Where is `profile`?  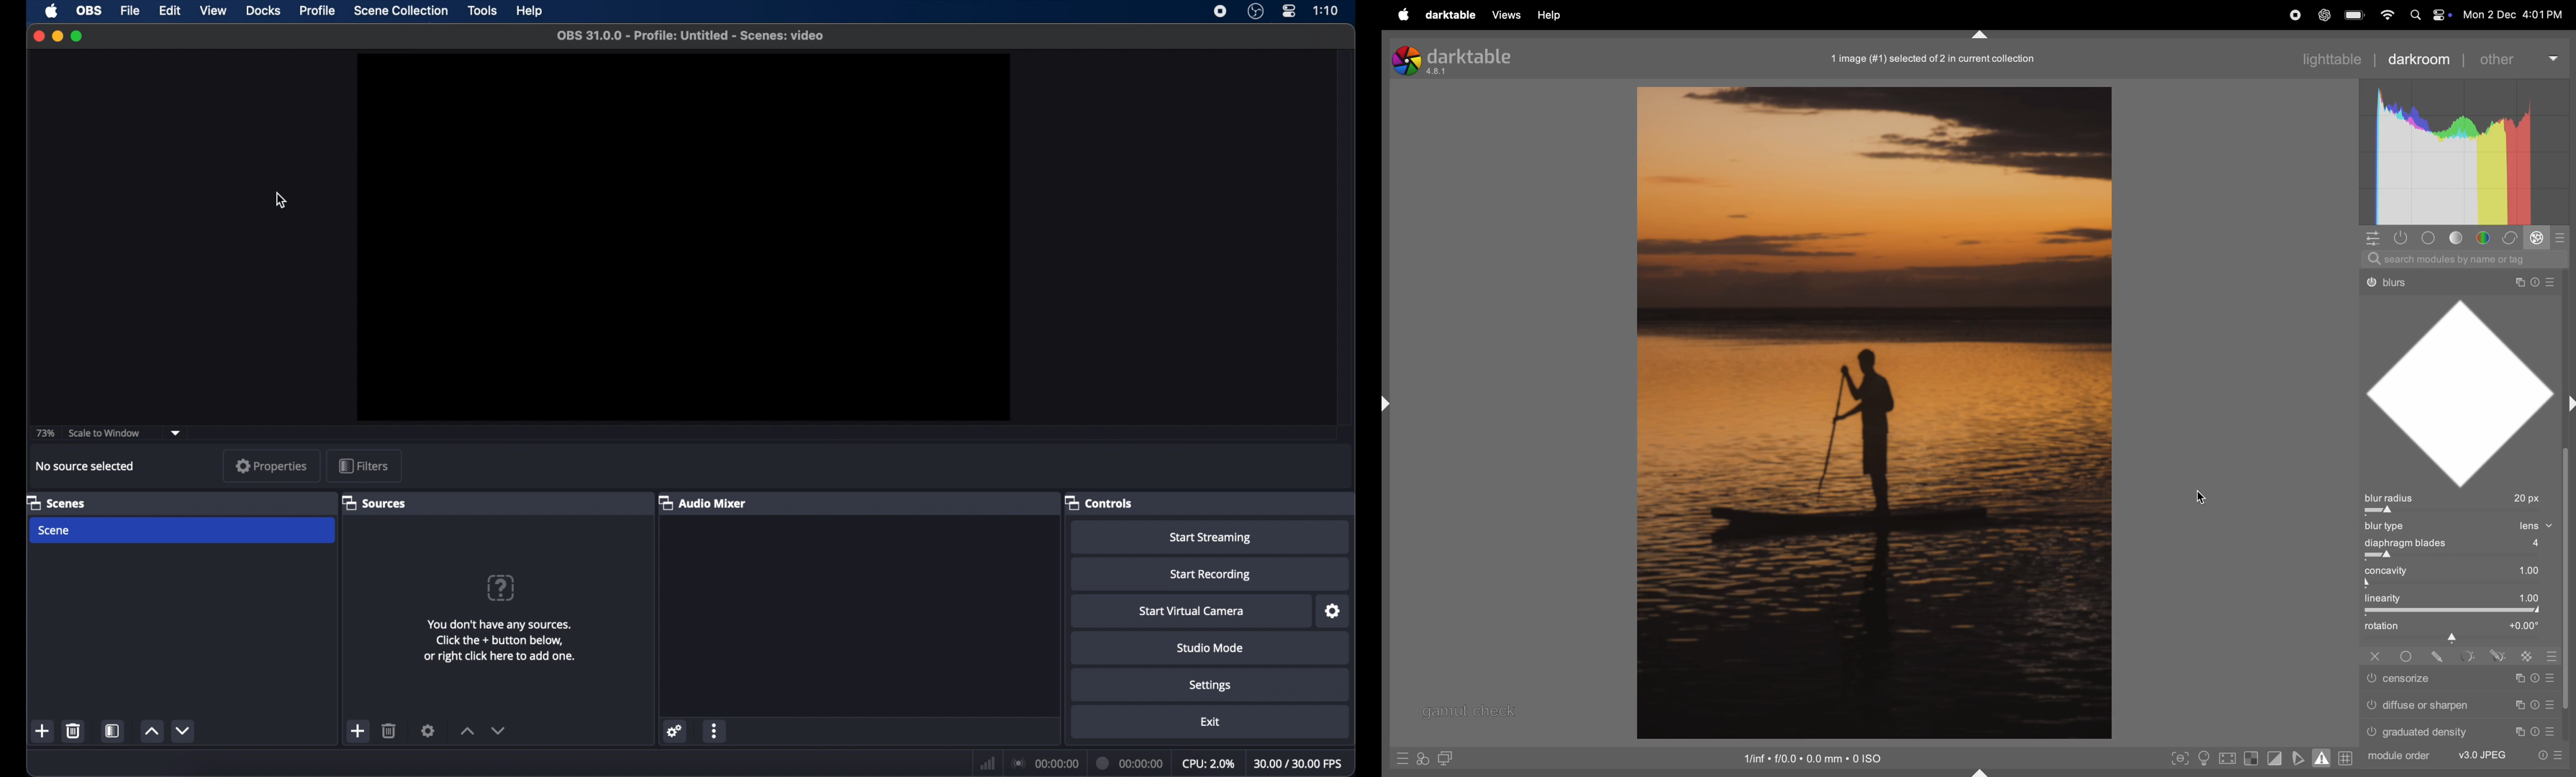
profile is located at coordinates (319, 11).